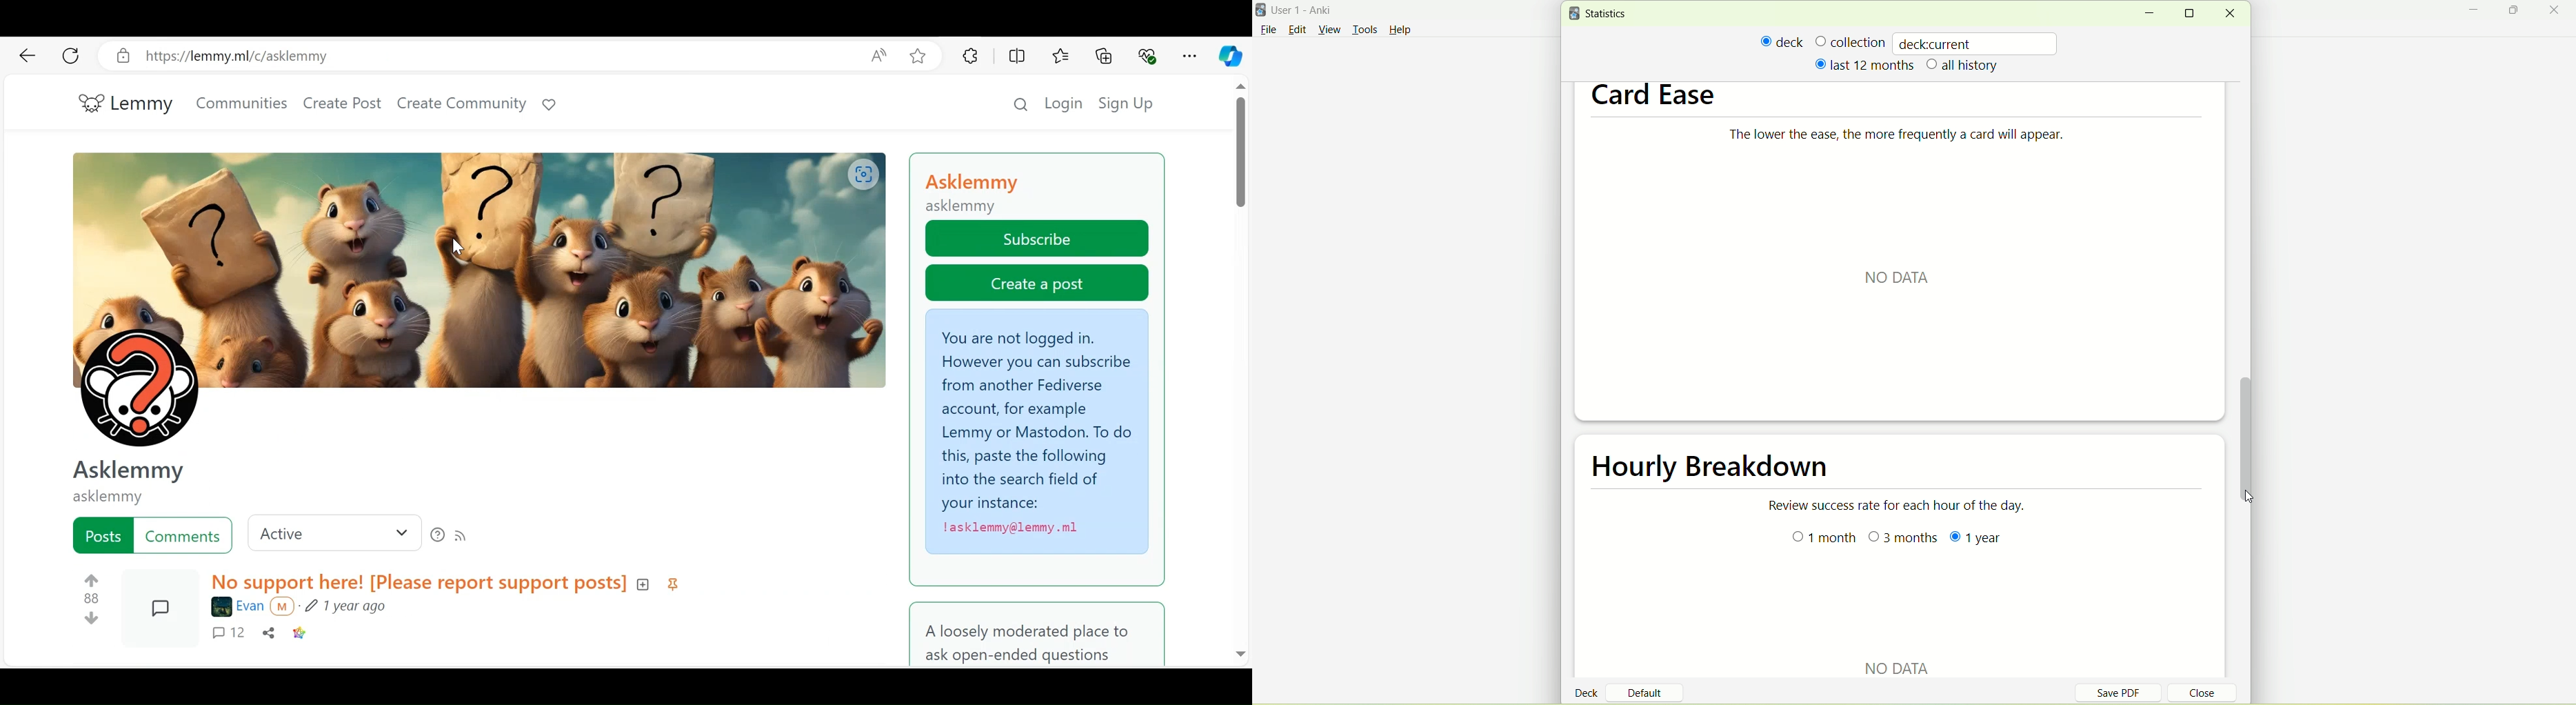 Image resolution: width=2576 pixels, height=728 pixels. I want to click on cursor, so click(459, 250).